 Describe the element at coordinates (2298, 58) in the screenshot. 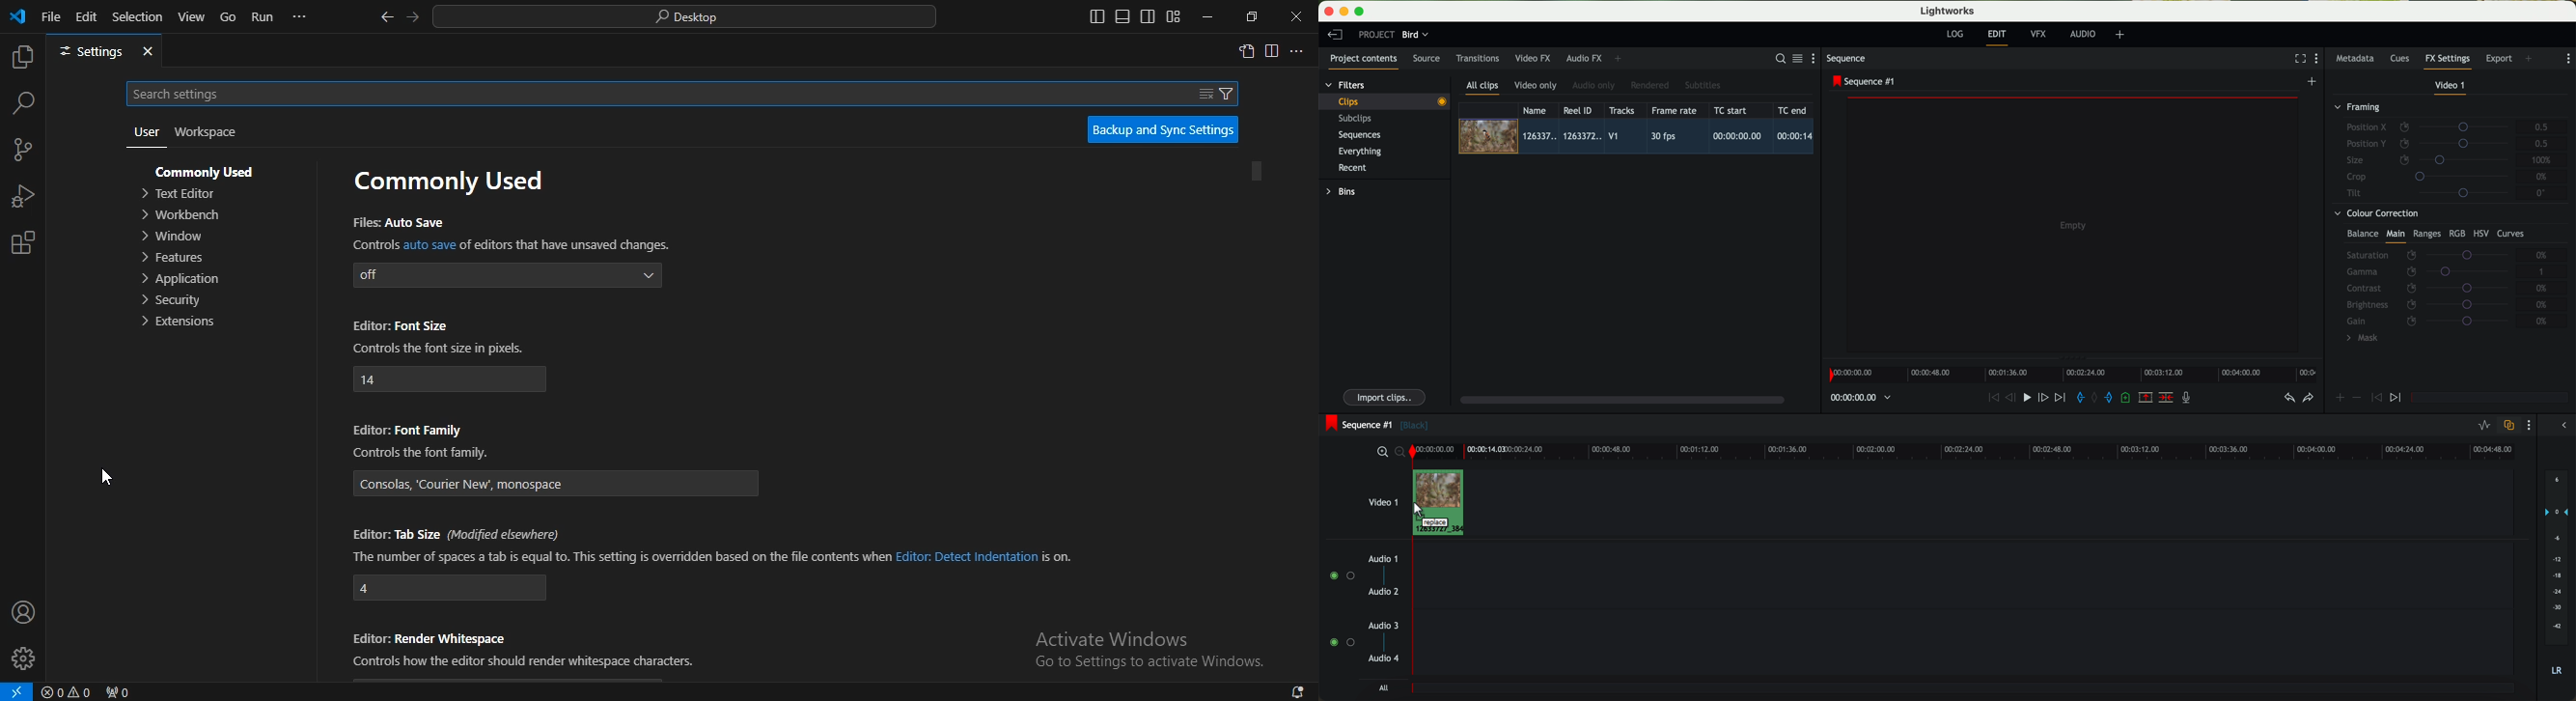

I see `fullscreen` at that location.